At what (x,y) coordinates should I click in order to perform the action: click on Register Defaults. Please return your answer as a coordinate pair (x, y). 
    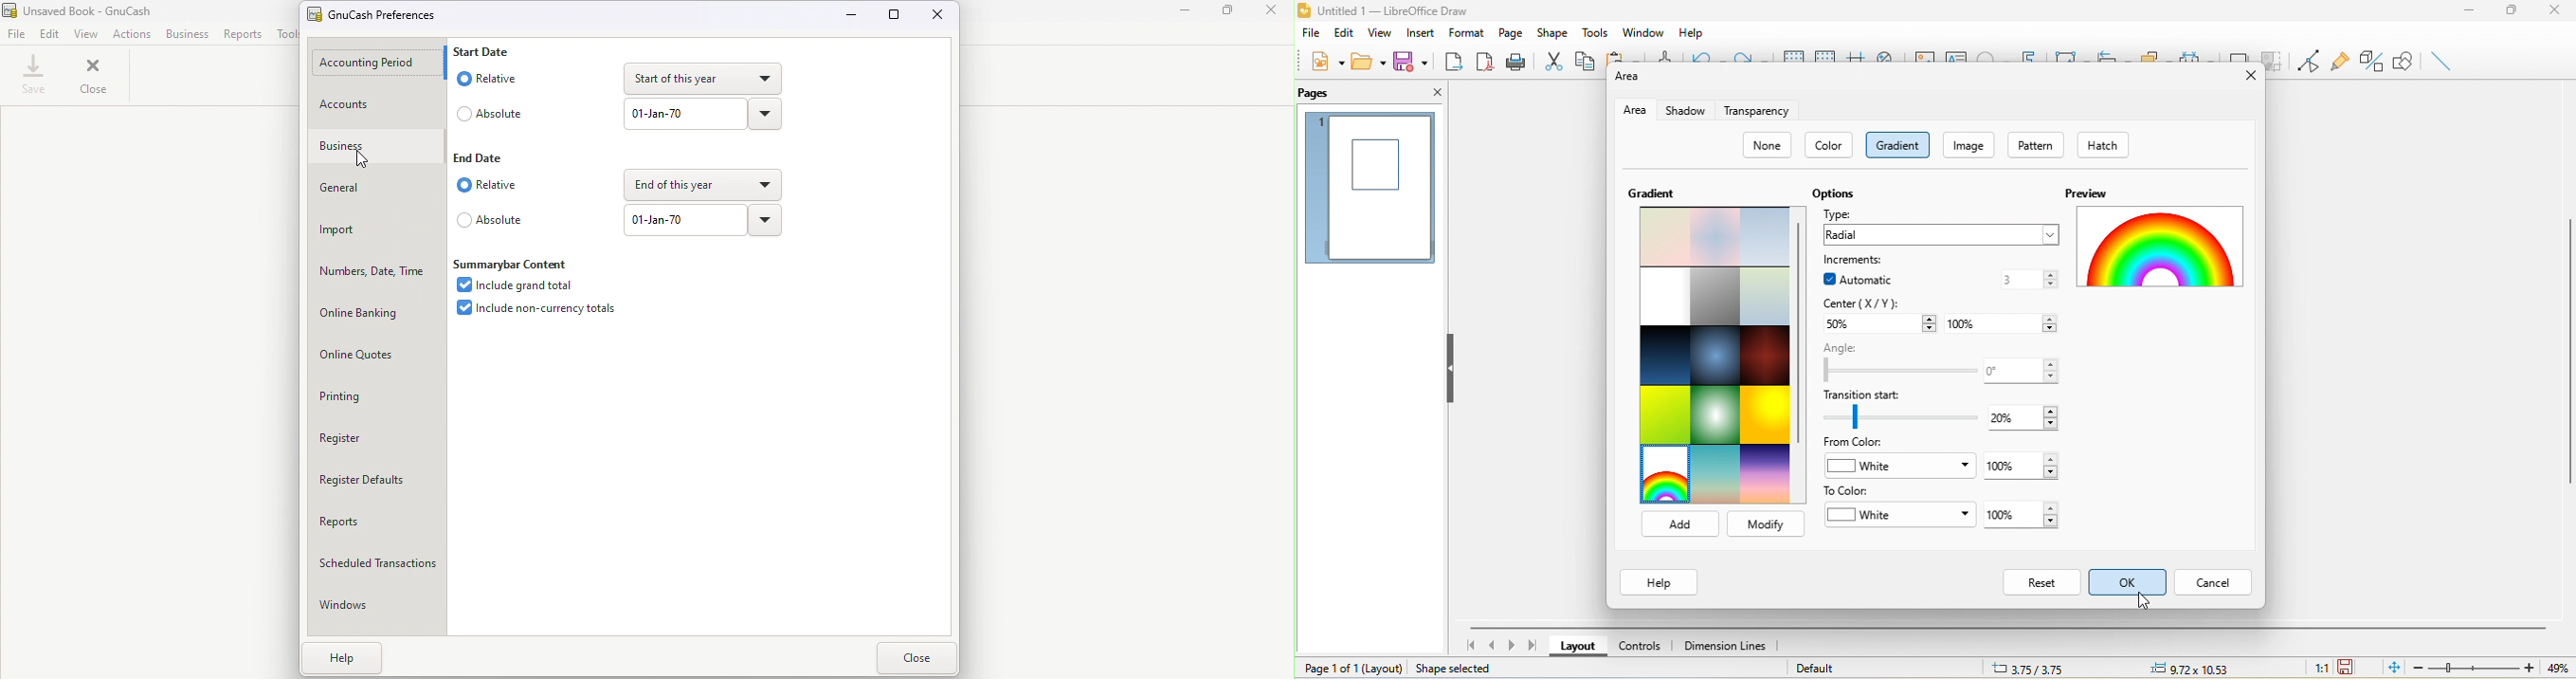
    Looking at the image, I should click on (378, 485).